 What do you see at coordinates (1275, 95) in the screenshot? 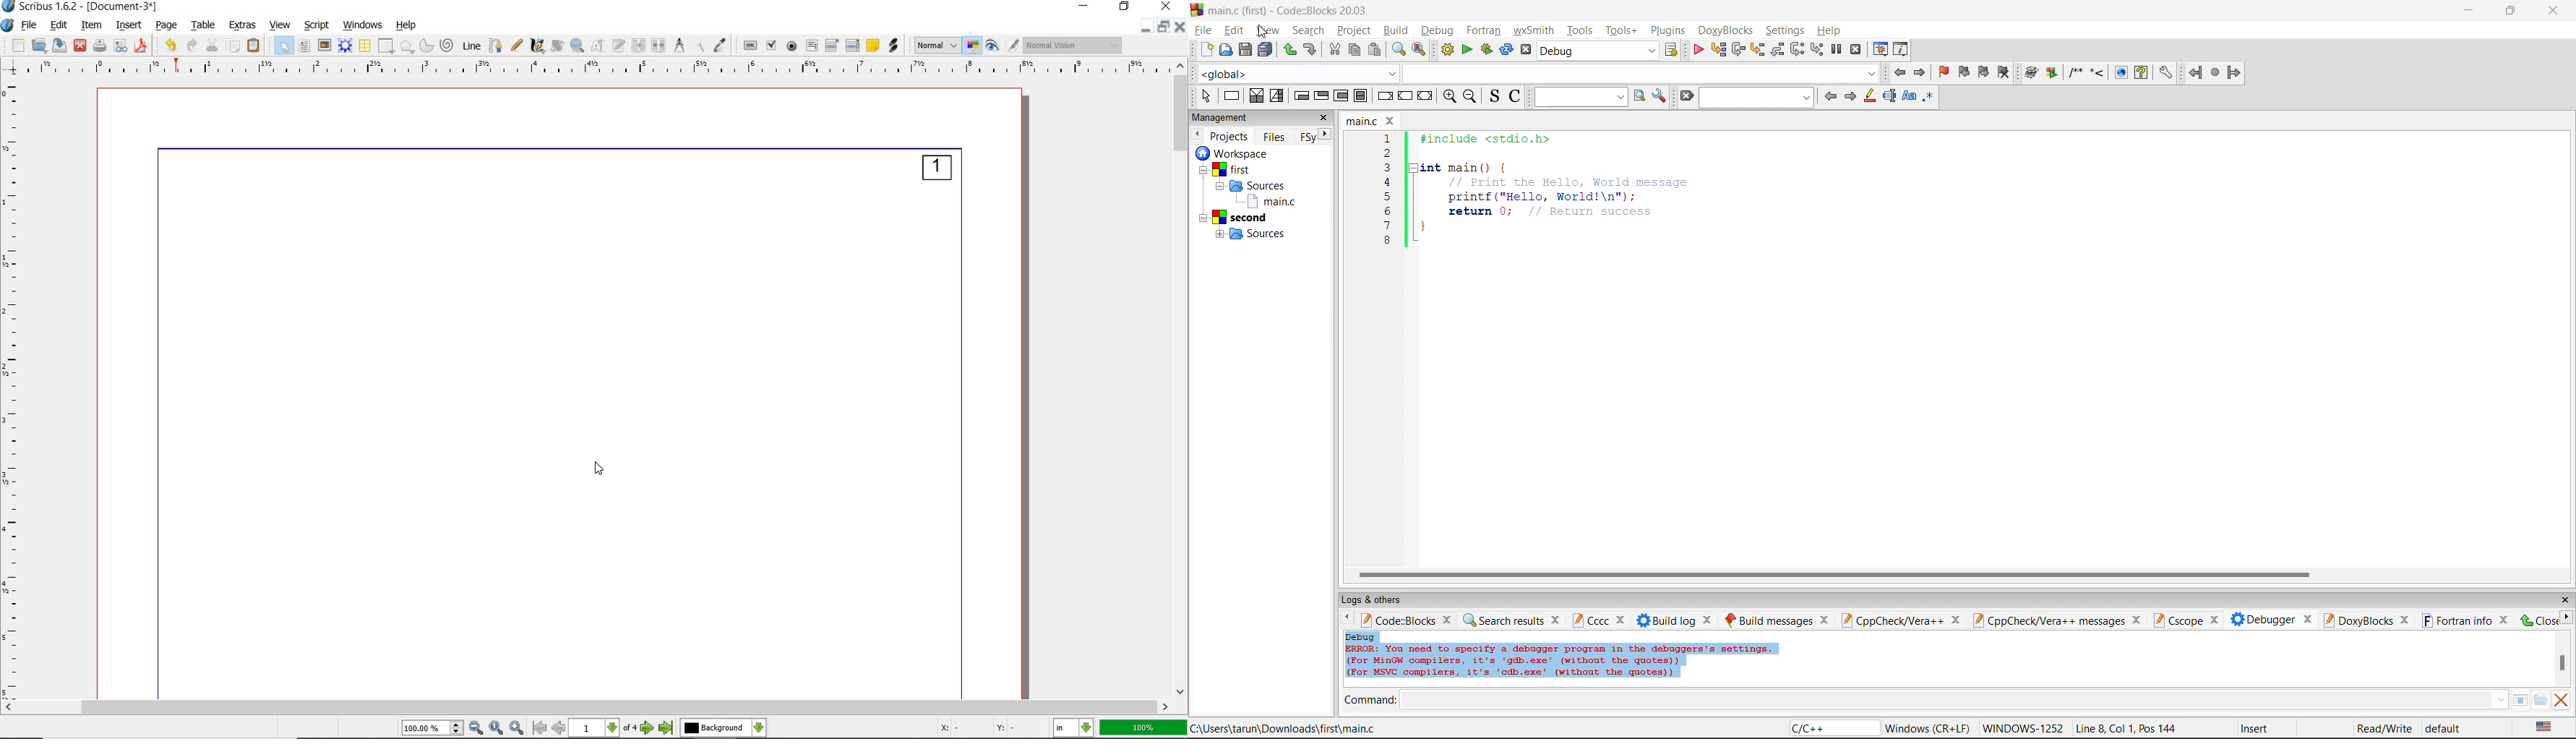
I see `selection` at bounding box center [1275, 95].